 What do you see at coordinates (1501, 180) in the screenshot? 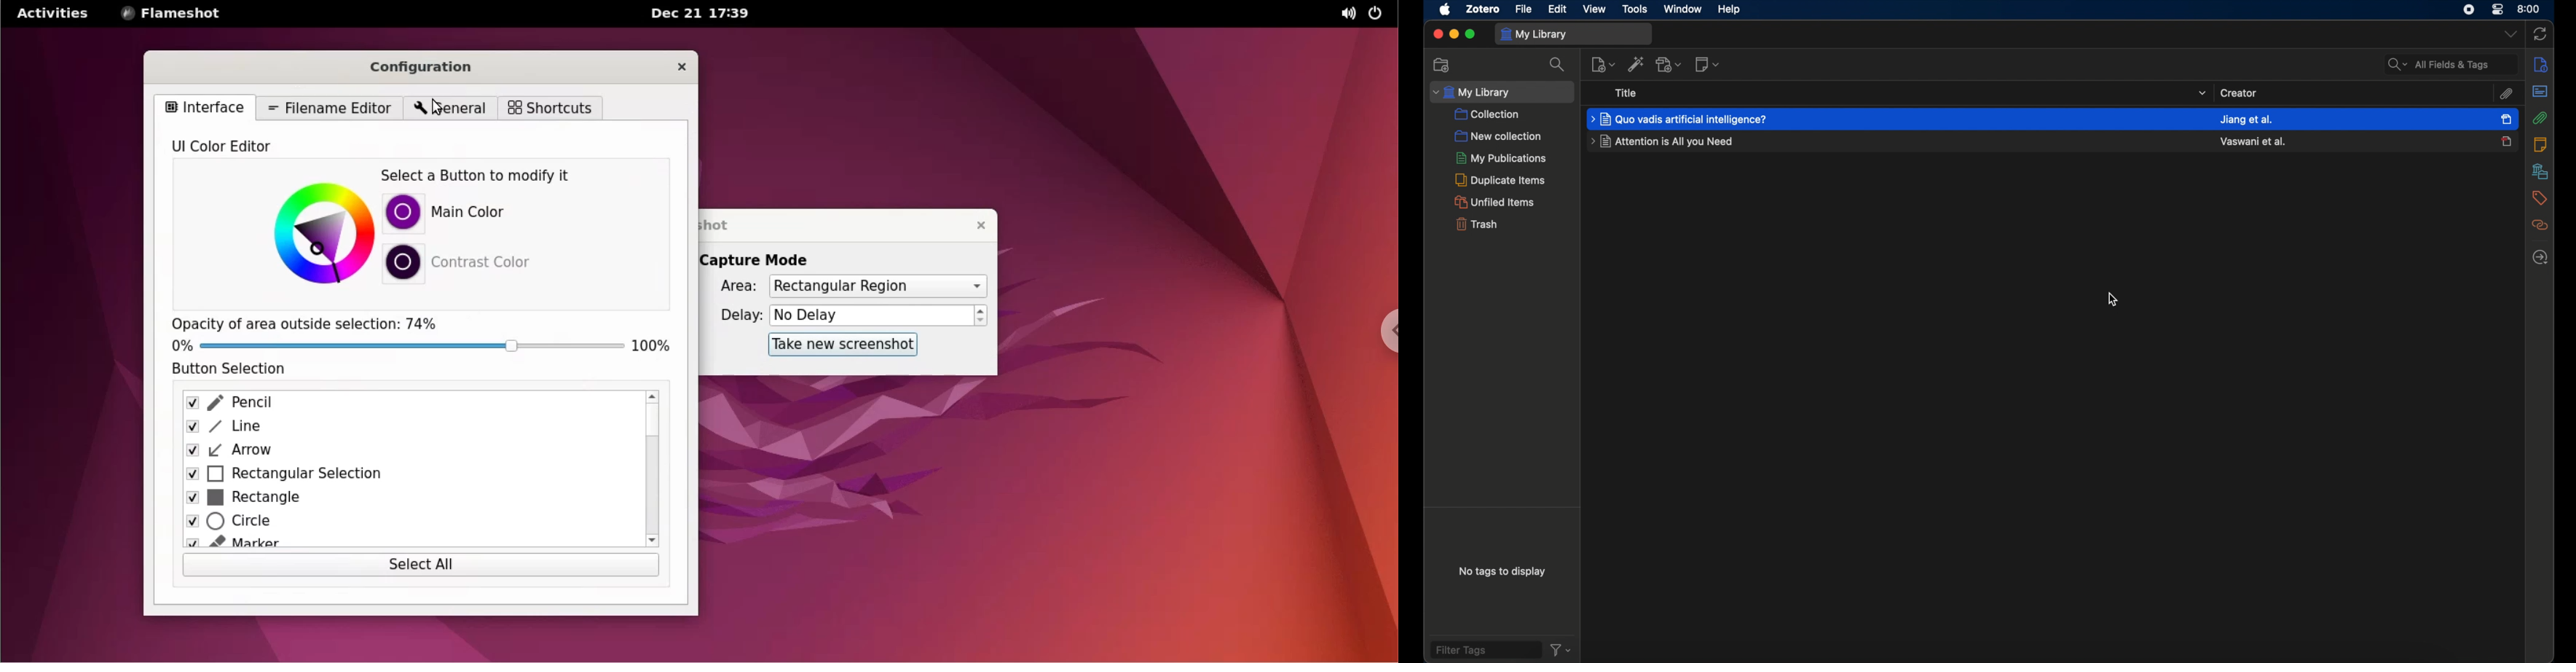
I see `duplicate items` at bounding box center [1501, 180].